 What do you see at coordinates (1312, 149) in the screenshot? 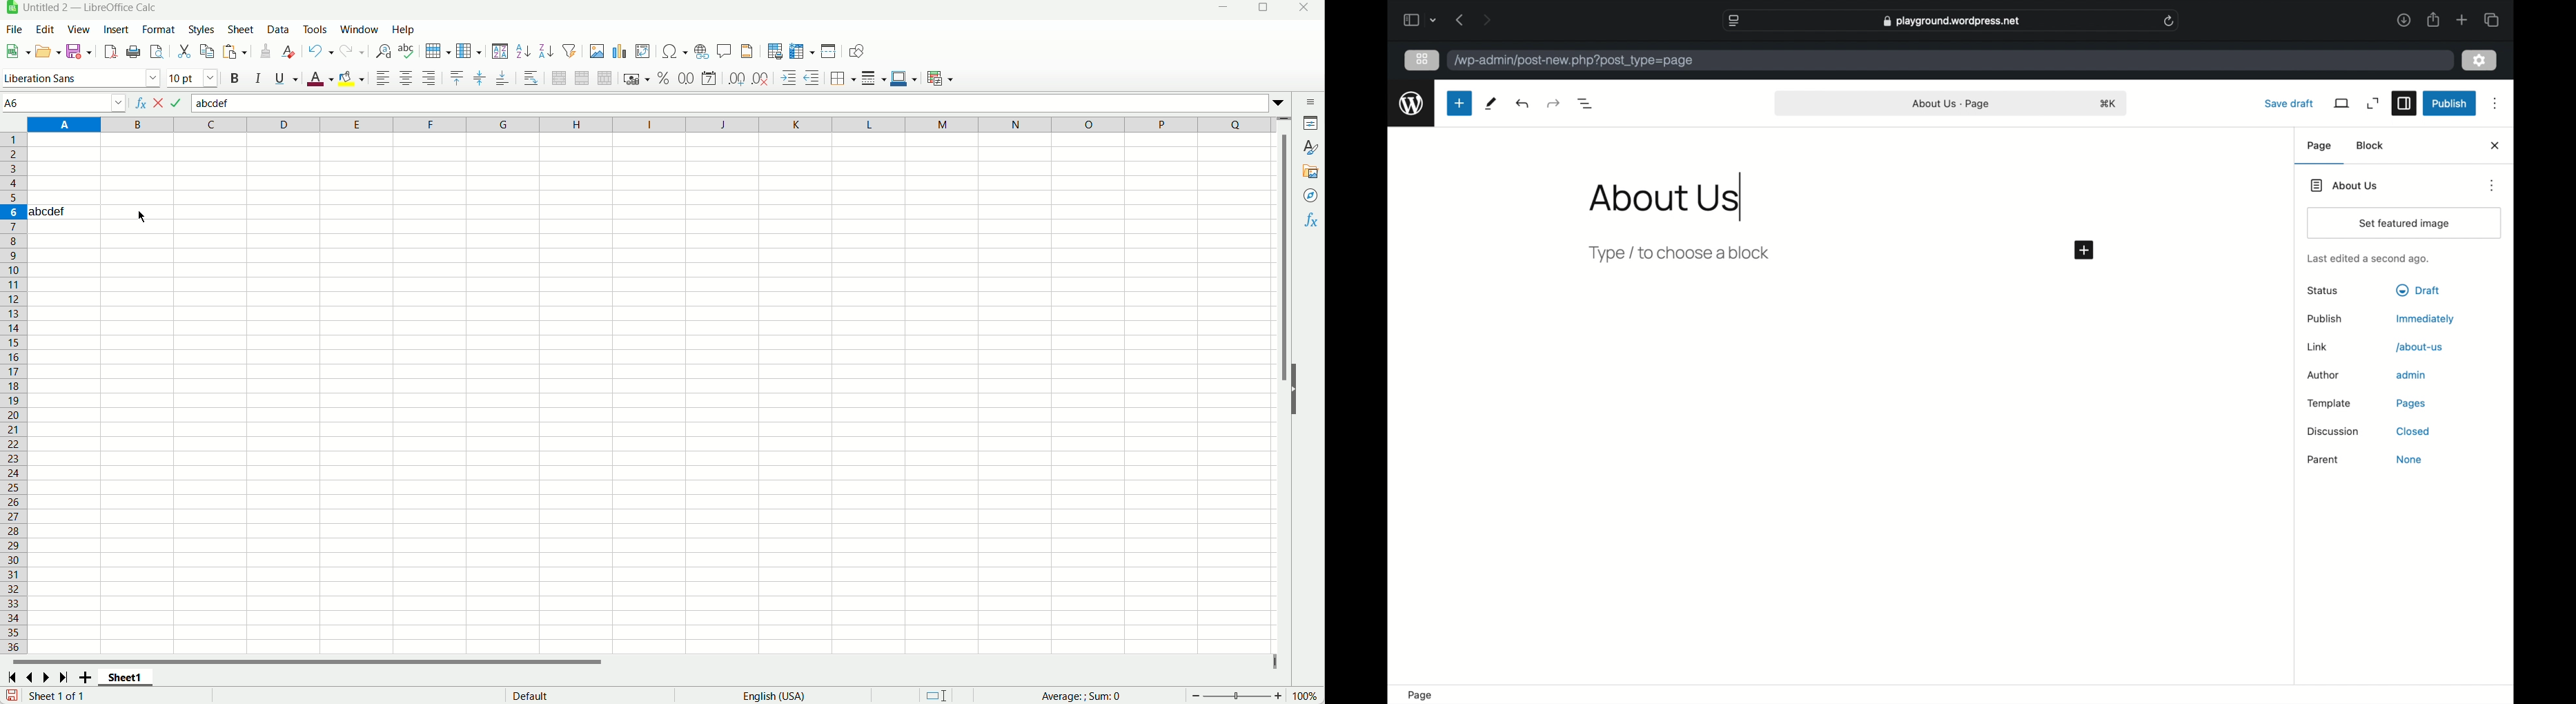
I see `styles` at bounding box center [1312, 149].